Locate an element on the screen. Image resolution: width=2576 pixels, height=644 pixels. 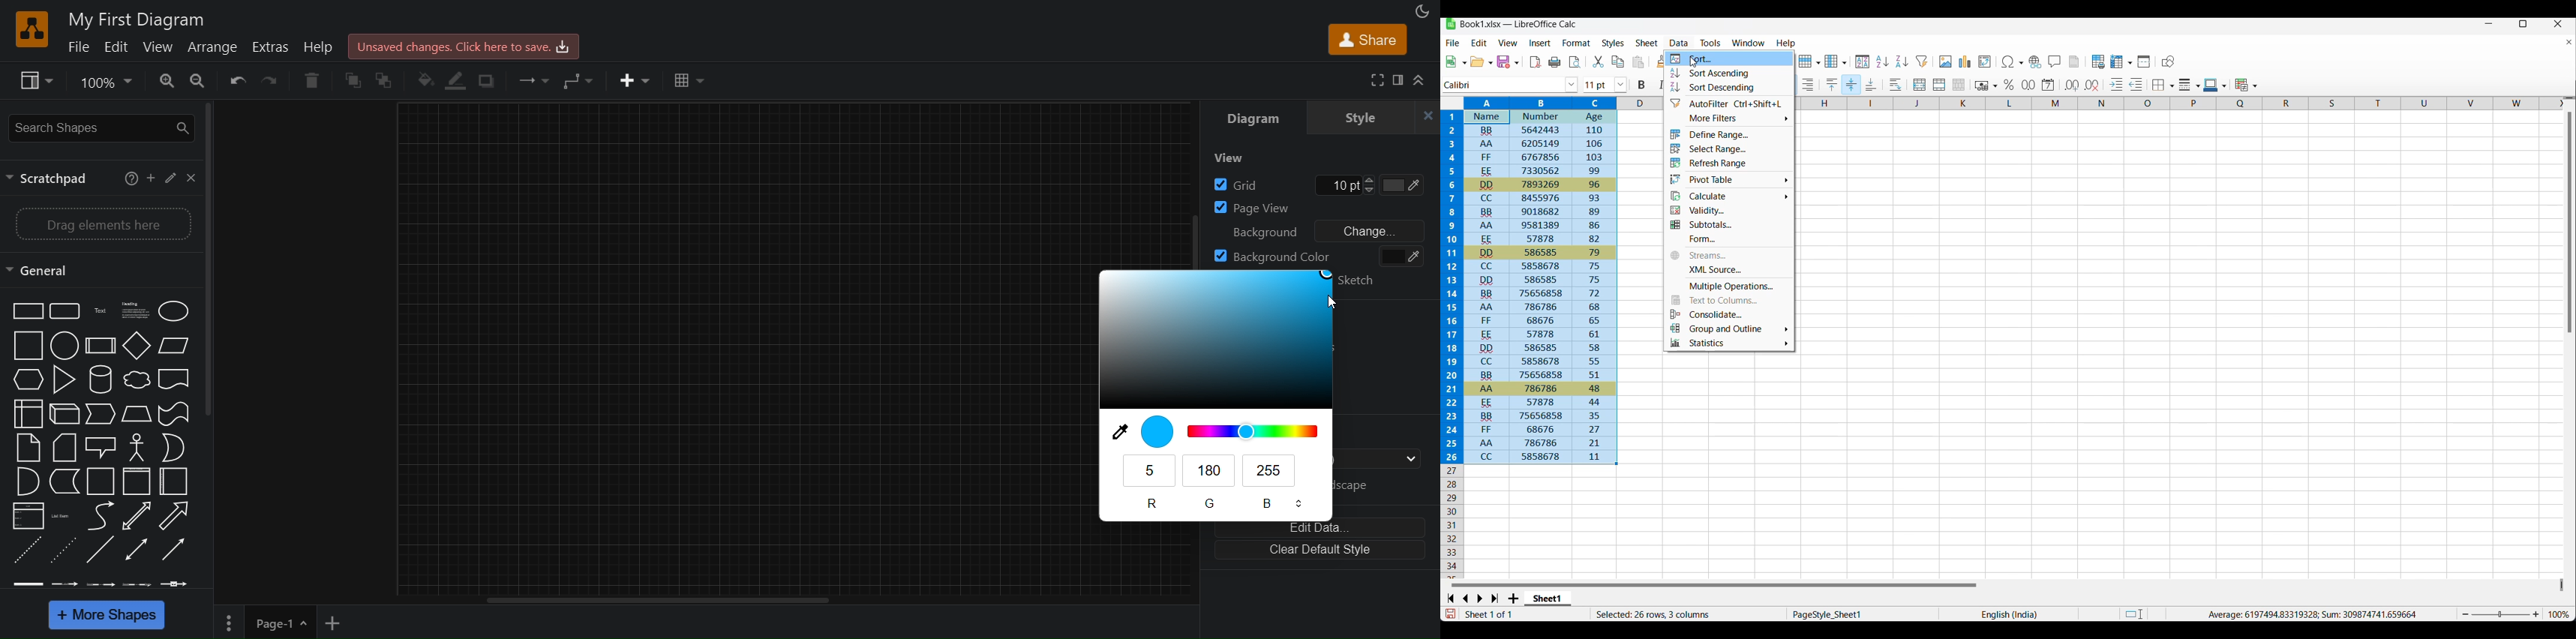
AutoFilter is located at coordinates (1728, 102).